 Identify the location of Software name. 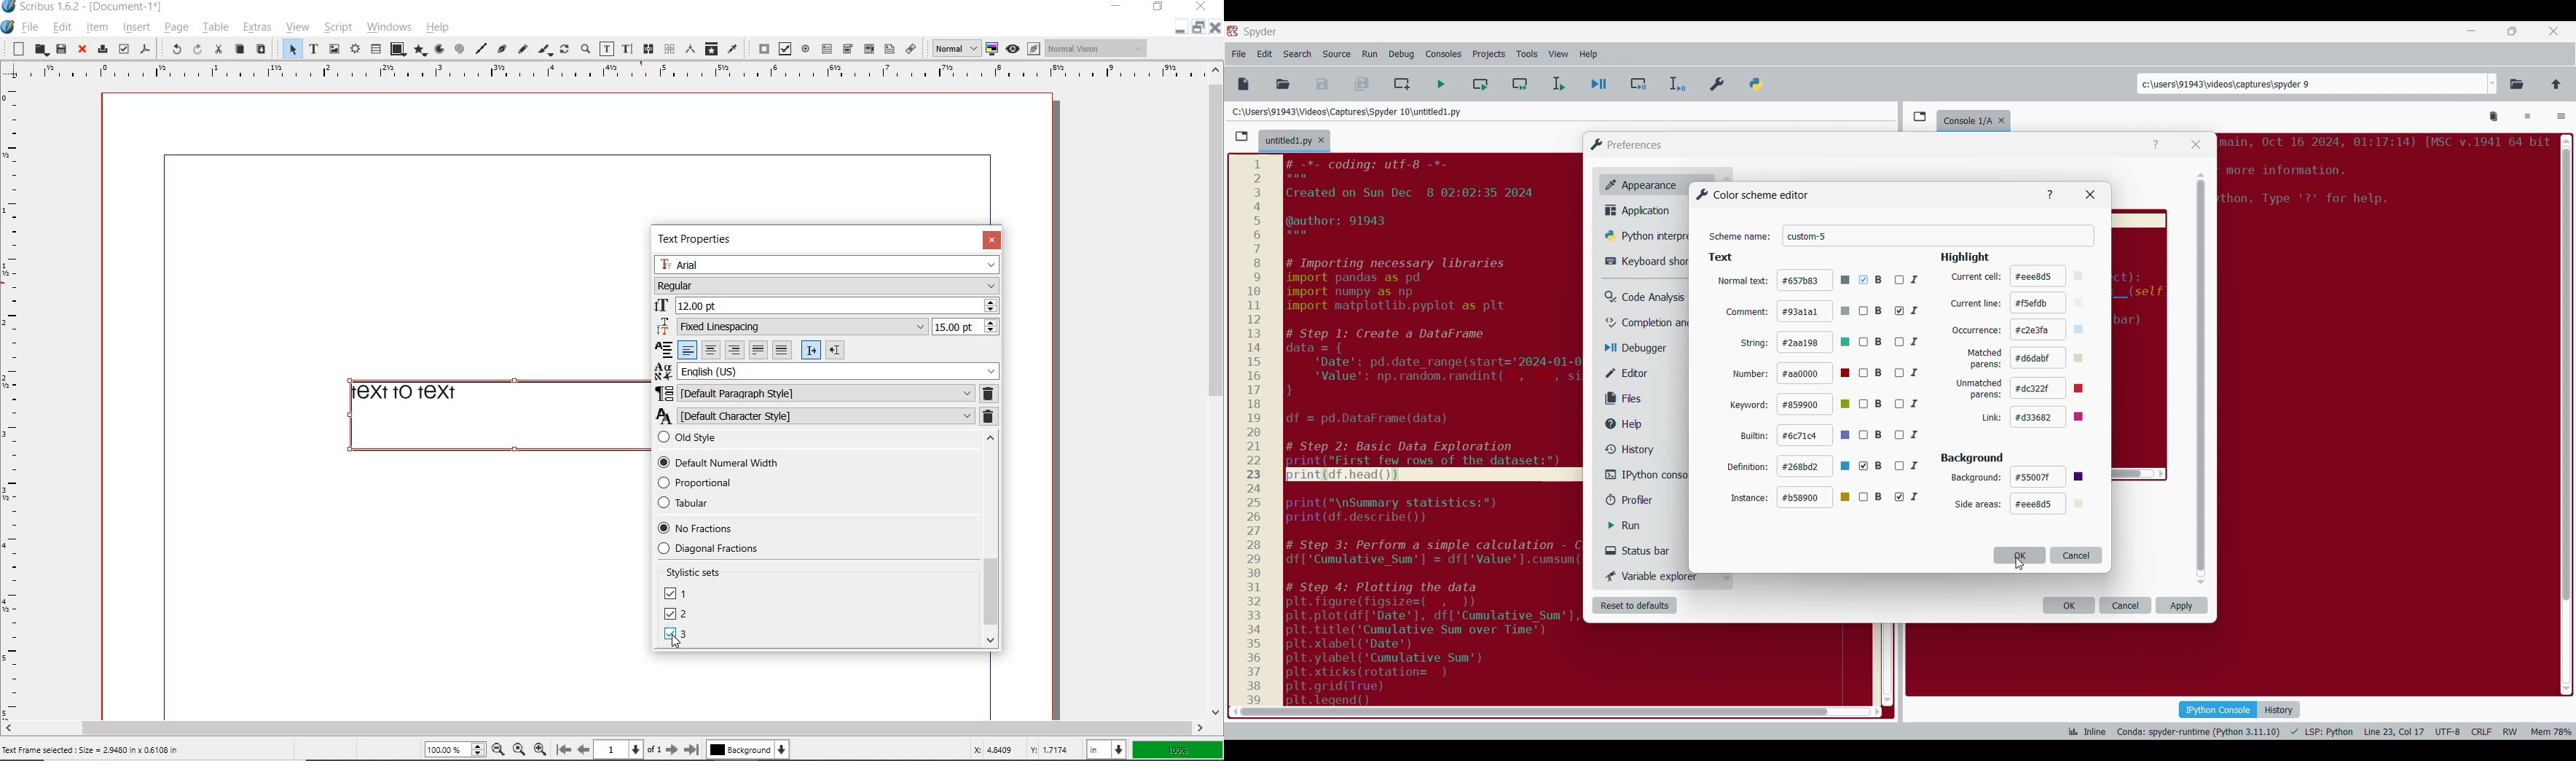
(1261, 32).